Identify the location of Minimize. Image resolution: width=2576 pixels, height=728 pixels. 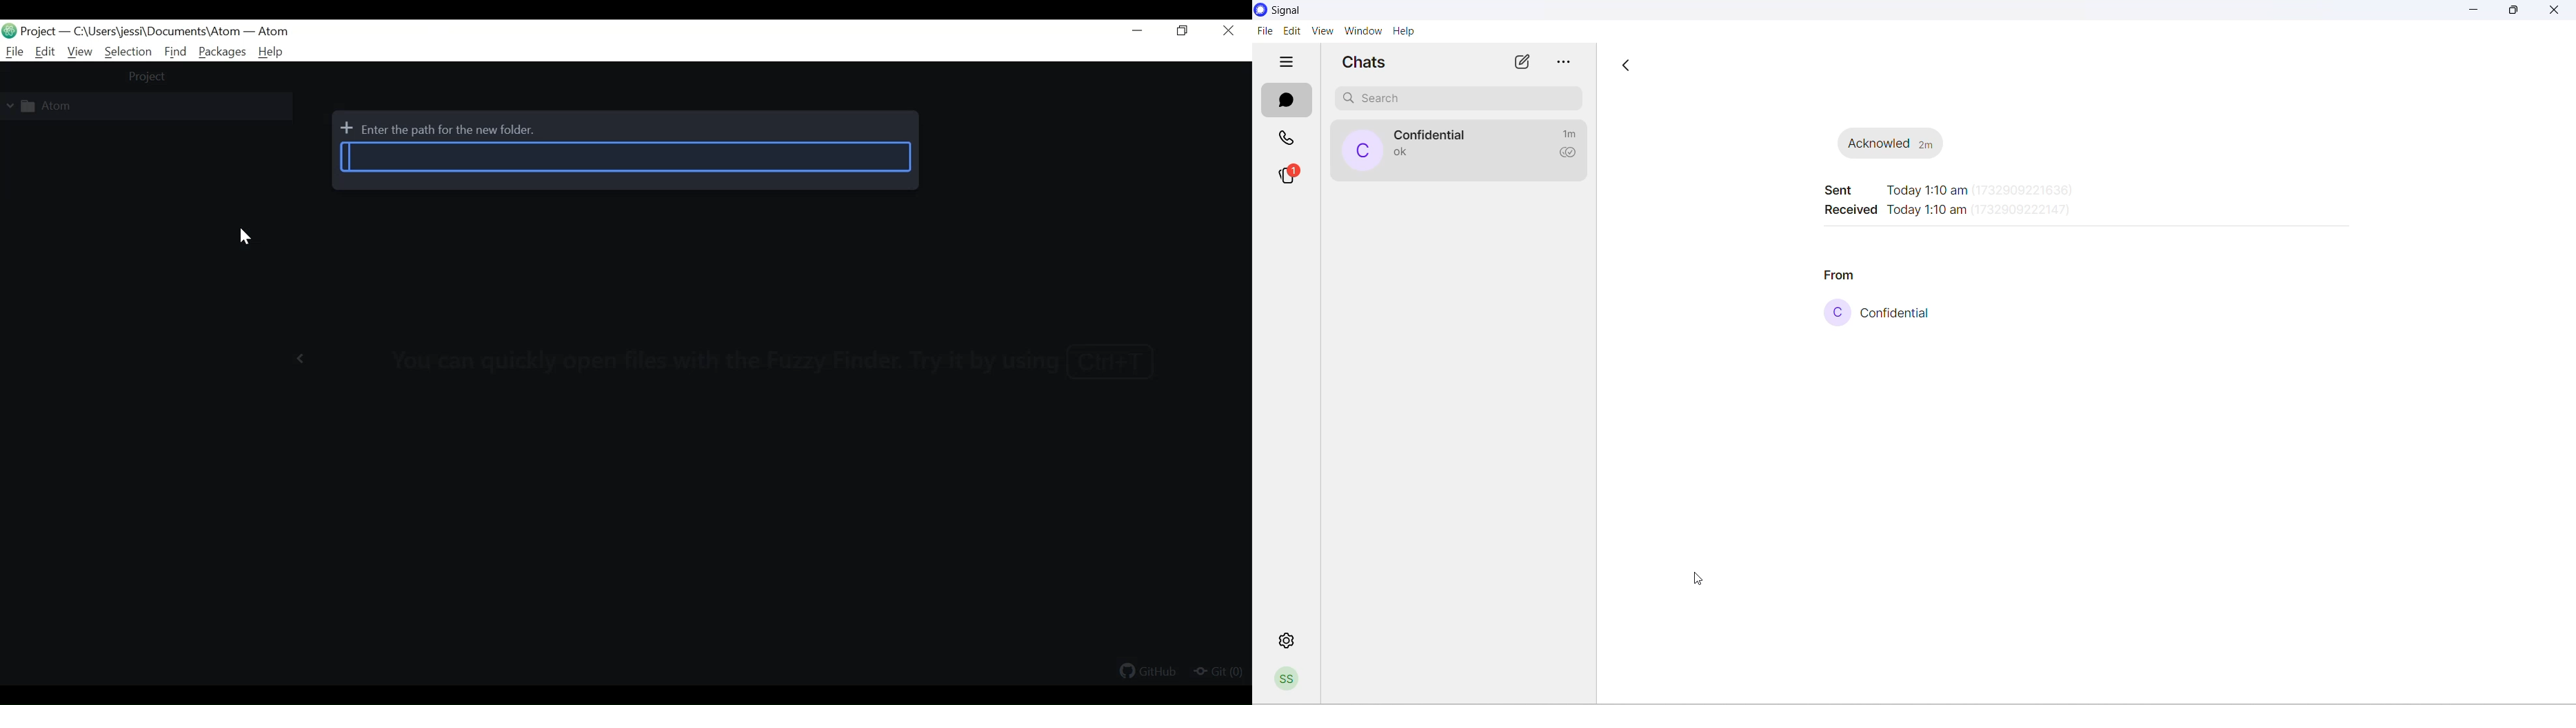
(1140, 32).